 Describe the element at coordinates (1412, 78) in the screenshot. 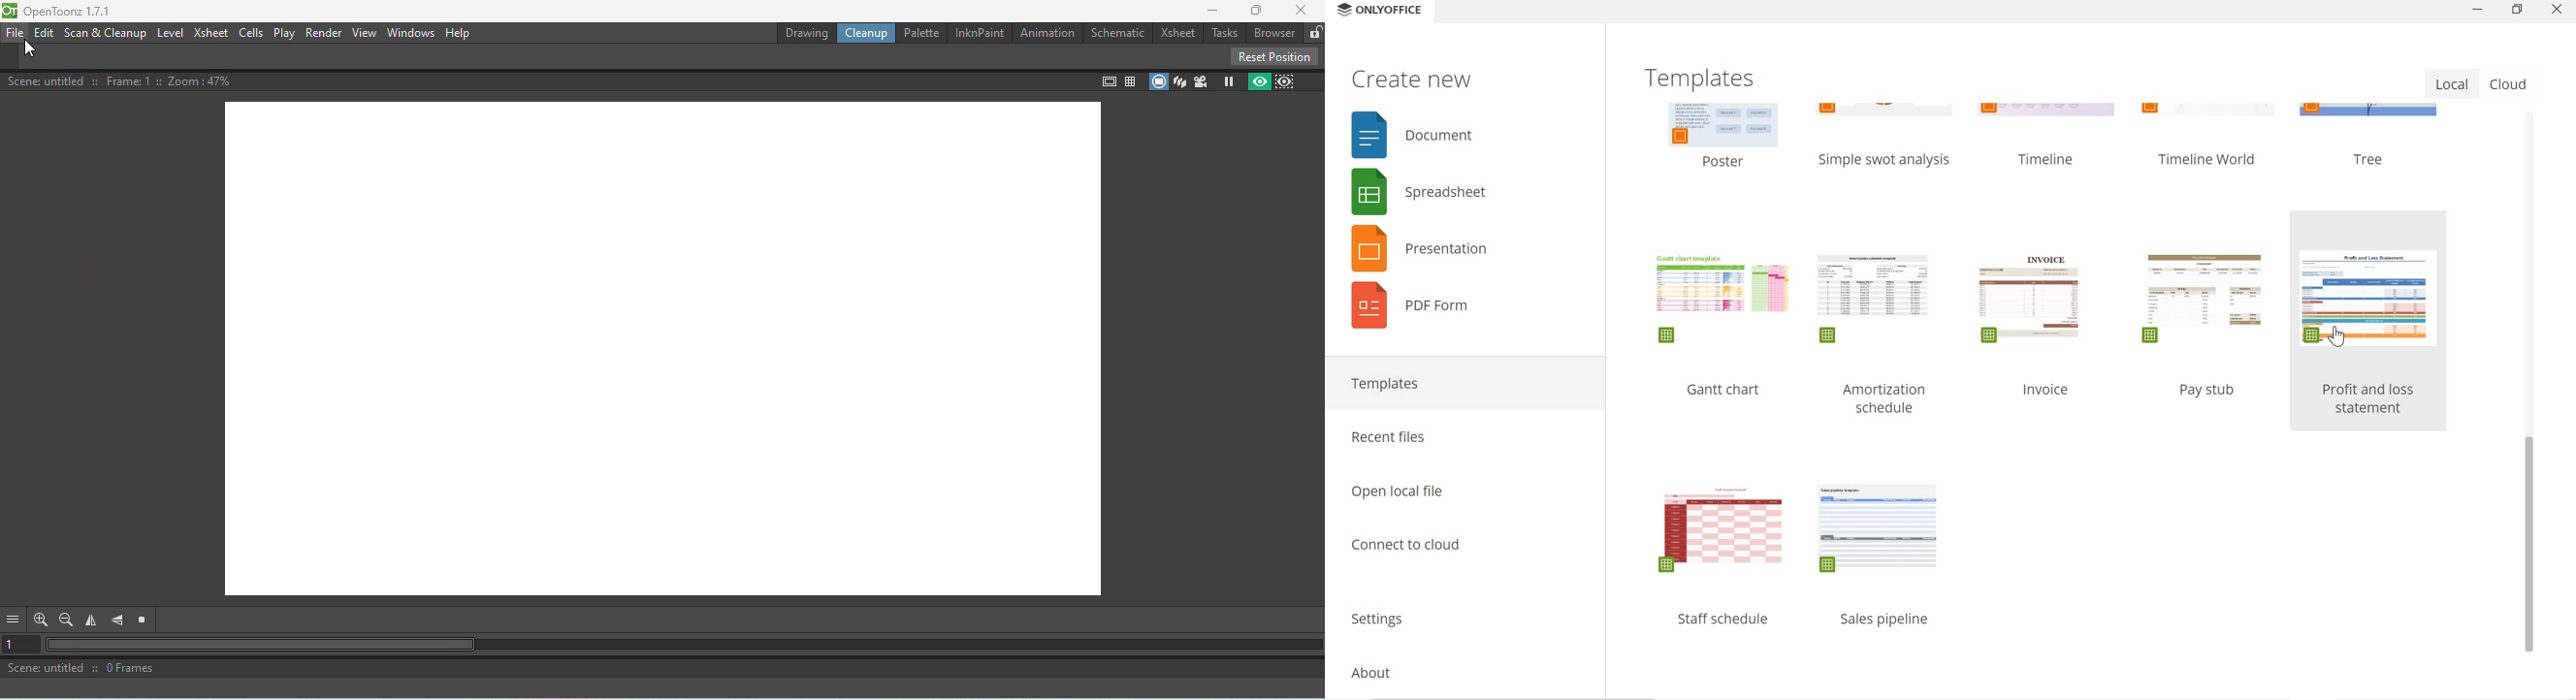

I see `CREATE NEW` at that location.